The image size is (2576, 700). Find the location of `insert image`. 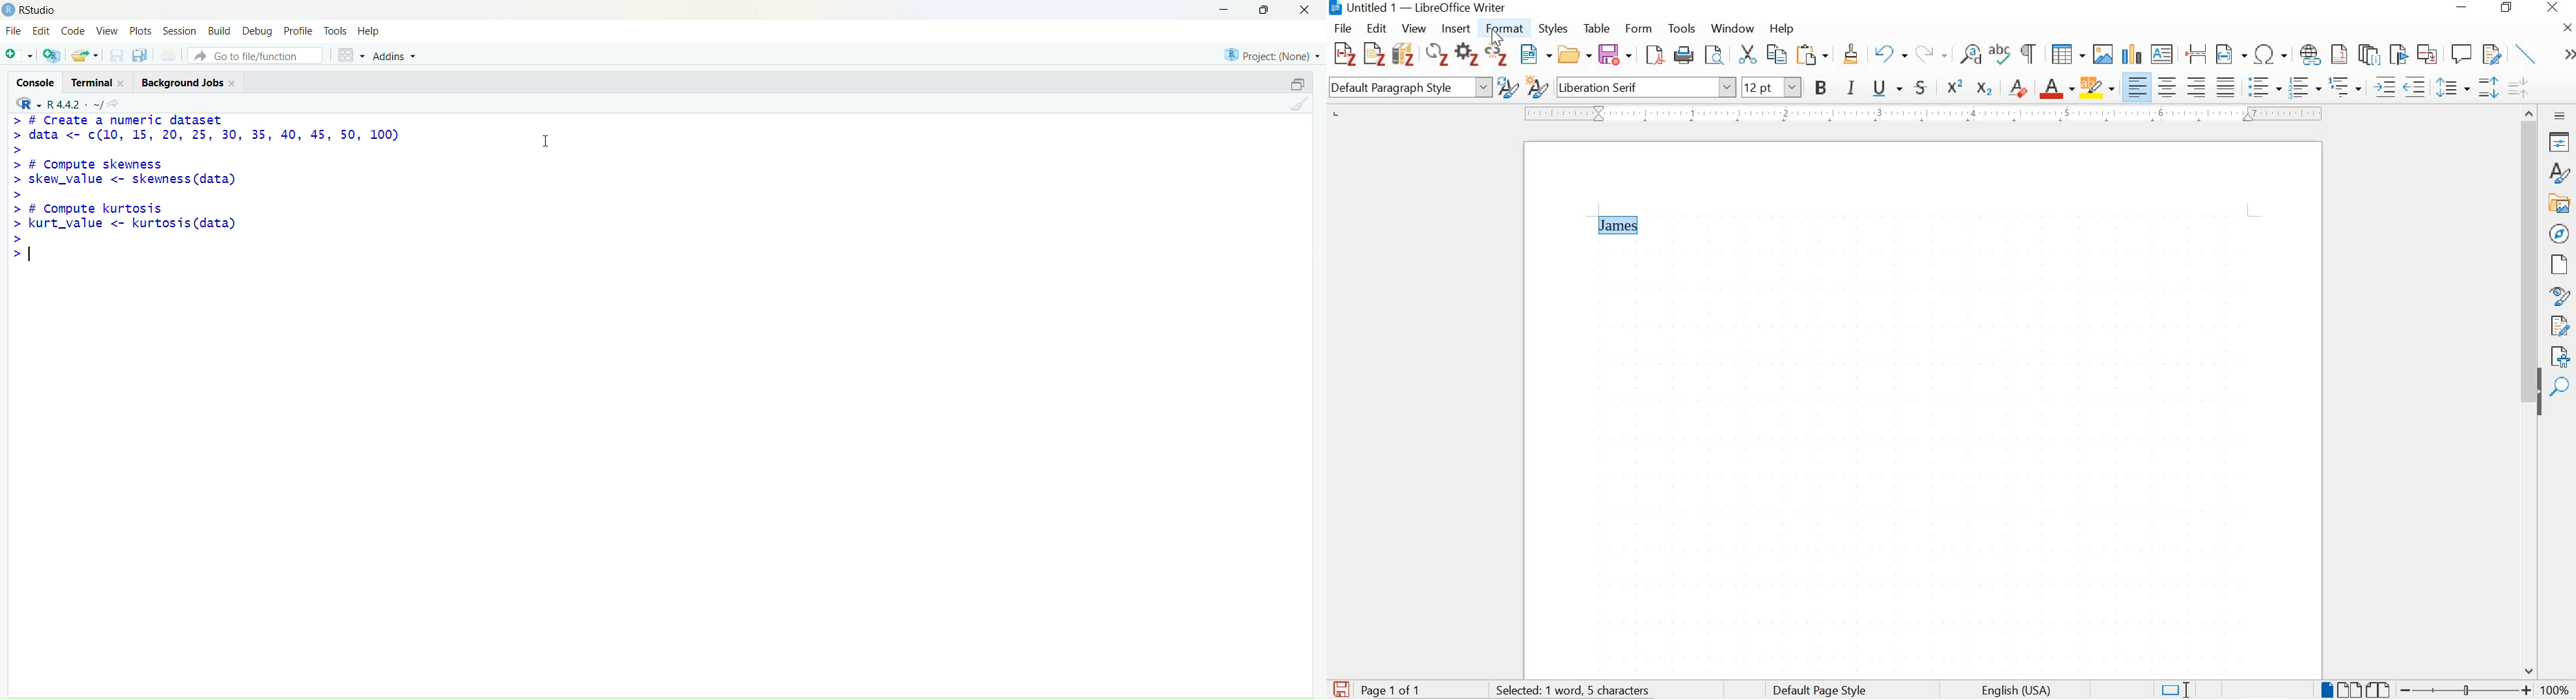

insert image is located at coordinates (2102, 53).